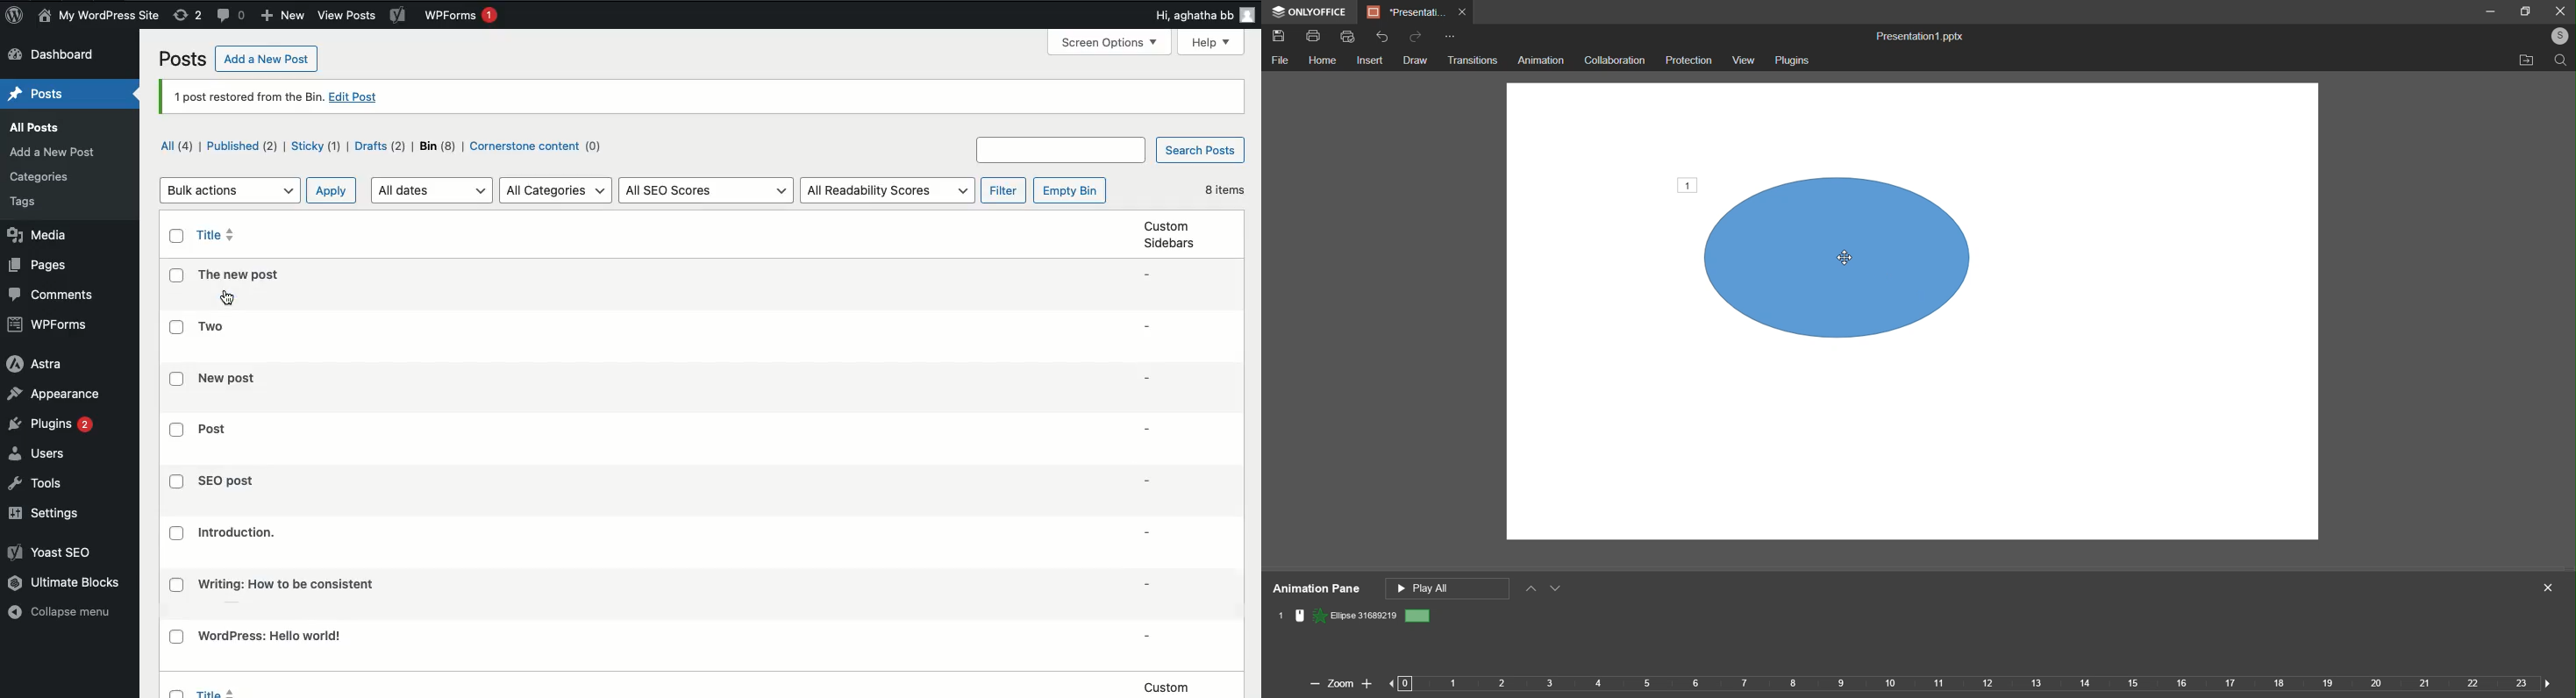 The width and height of the screenshot is (2576, 700). Describe the element at coordinates (283, 16) in the screenshot. I see `New` at that location.